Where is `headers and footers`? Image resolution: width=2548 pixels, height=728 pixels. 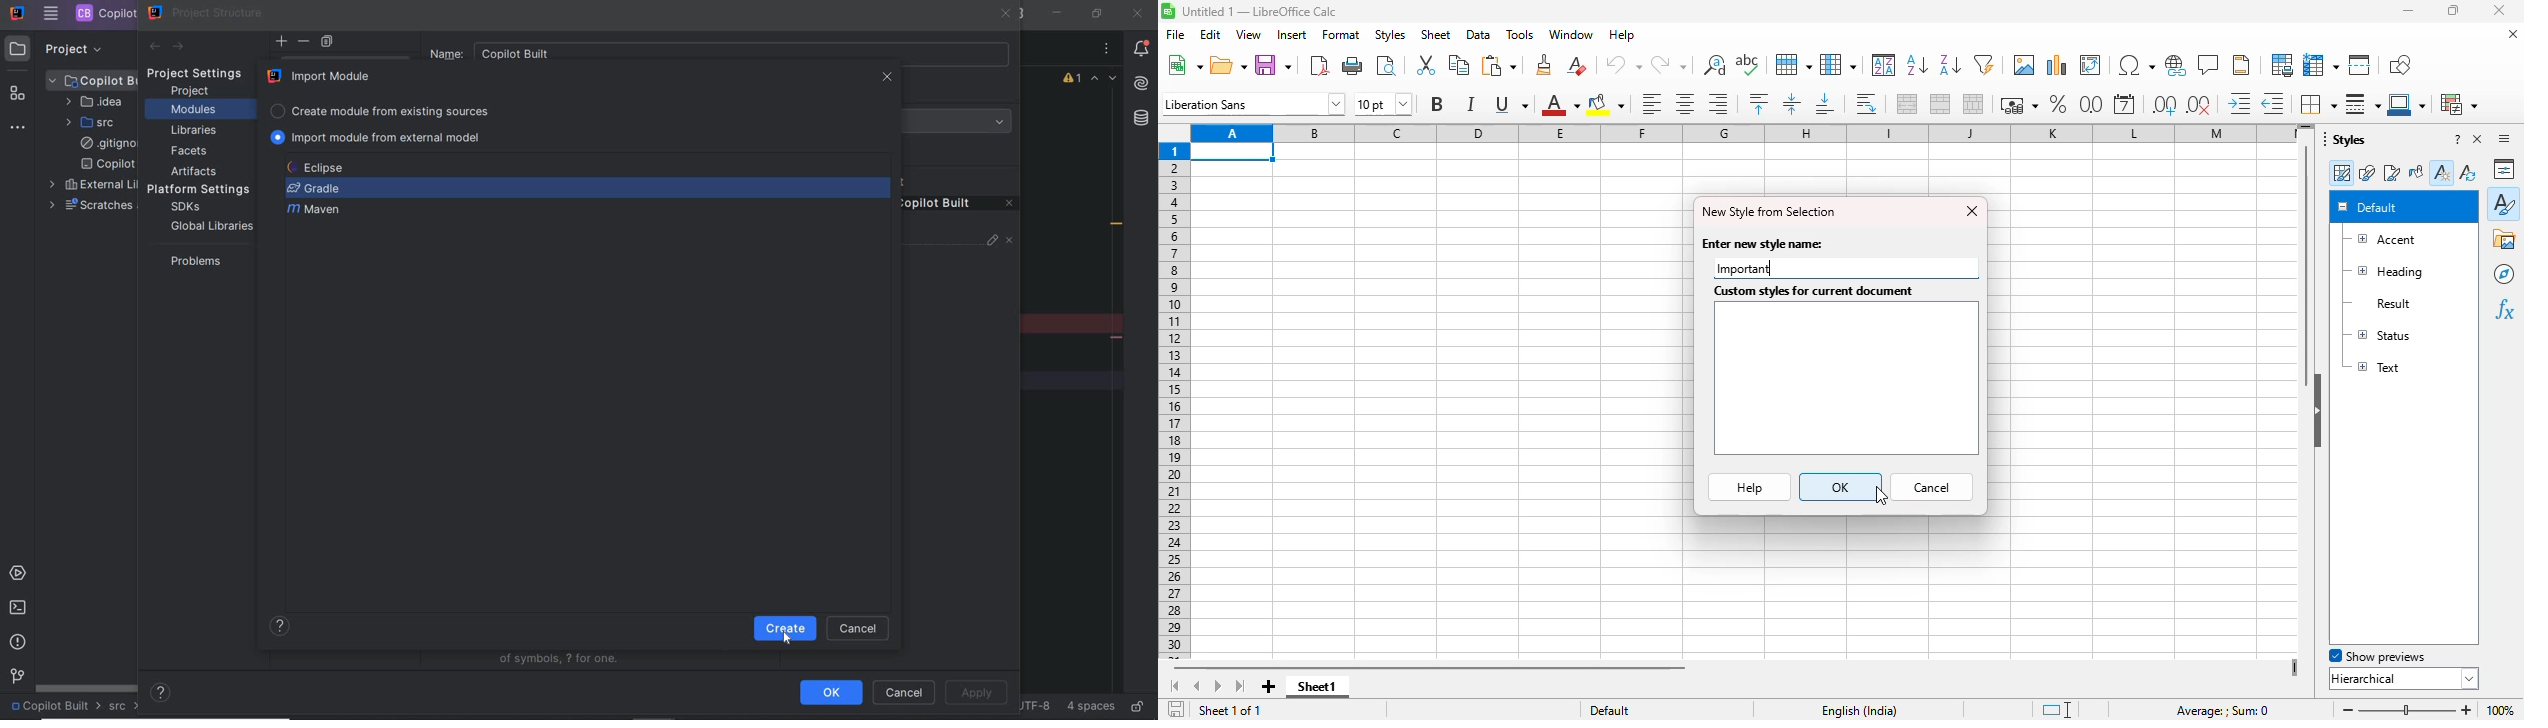 headers and footers is located at coordinates (2241, 65).